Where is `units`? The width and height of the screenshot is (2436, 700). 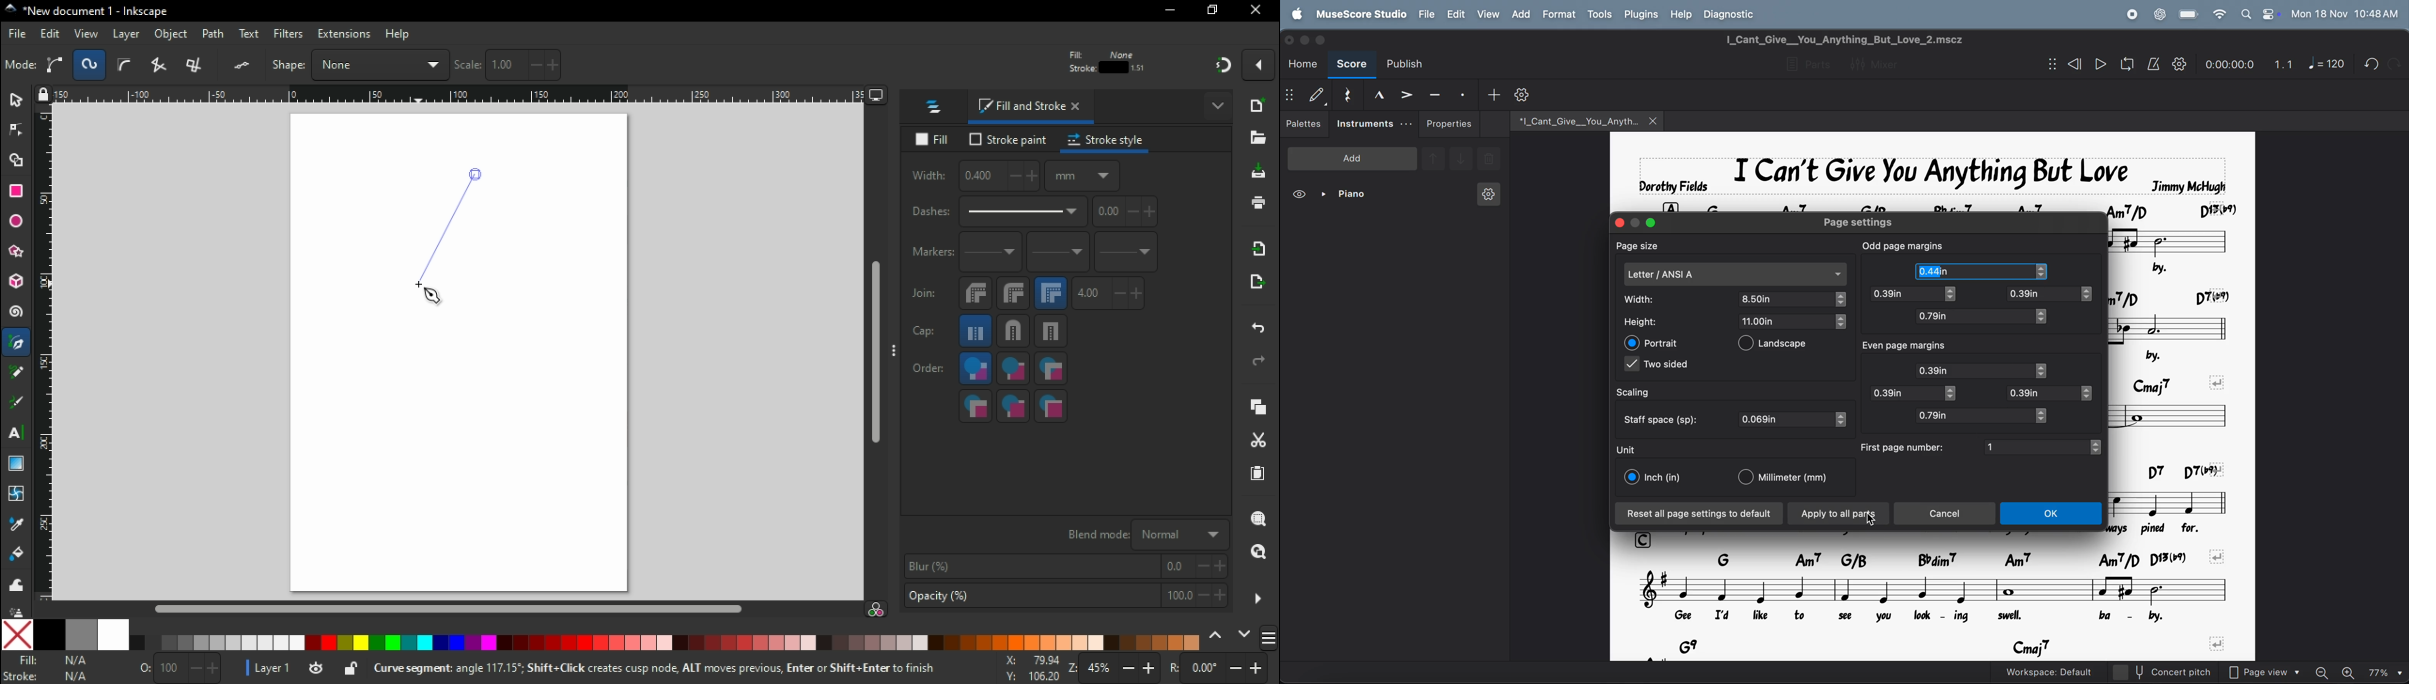
units is located at coordinates (1084, 180).